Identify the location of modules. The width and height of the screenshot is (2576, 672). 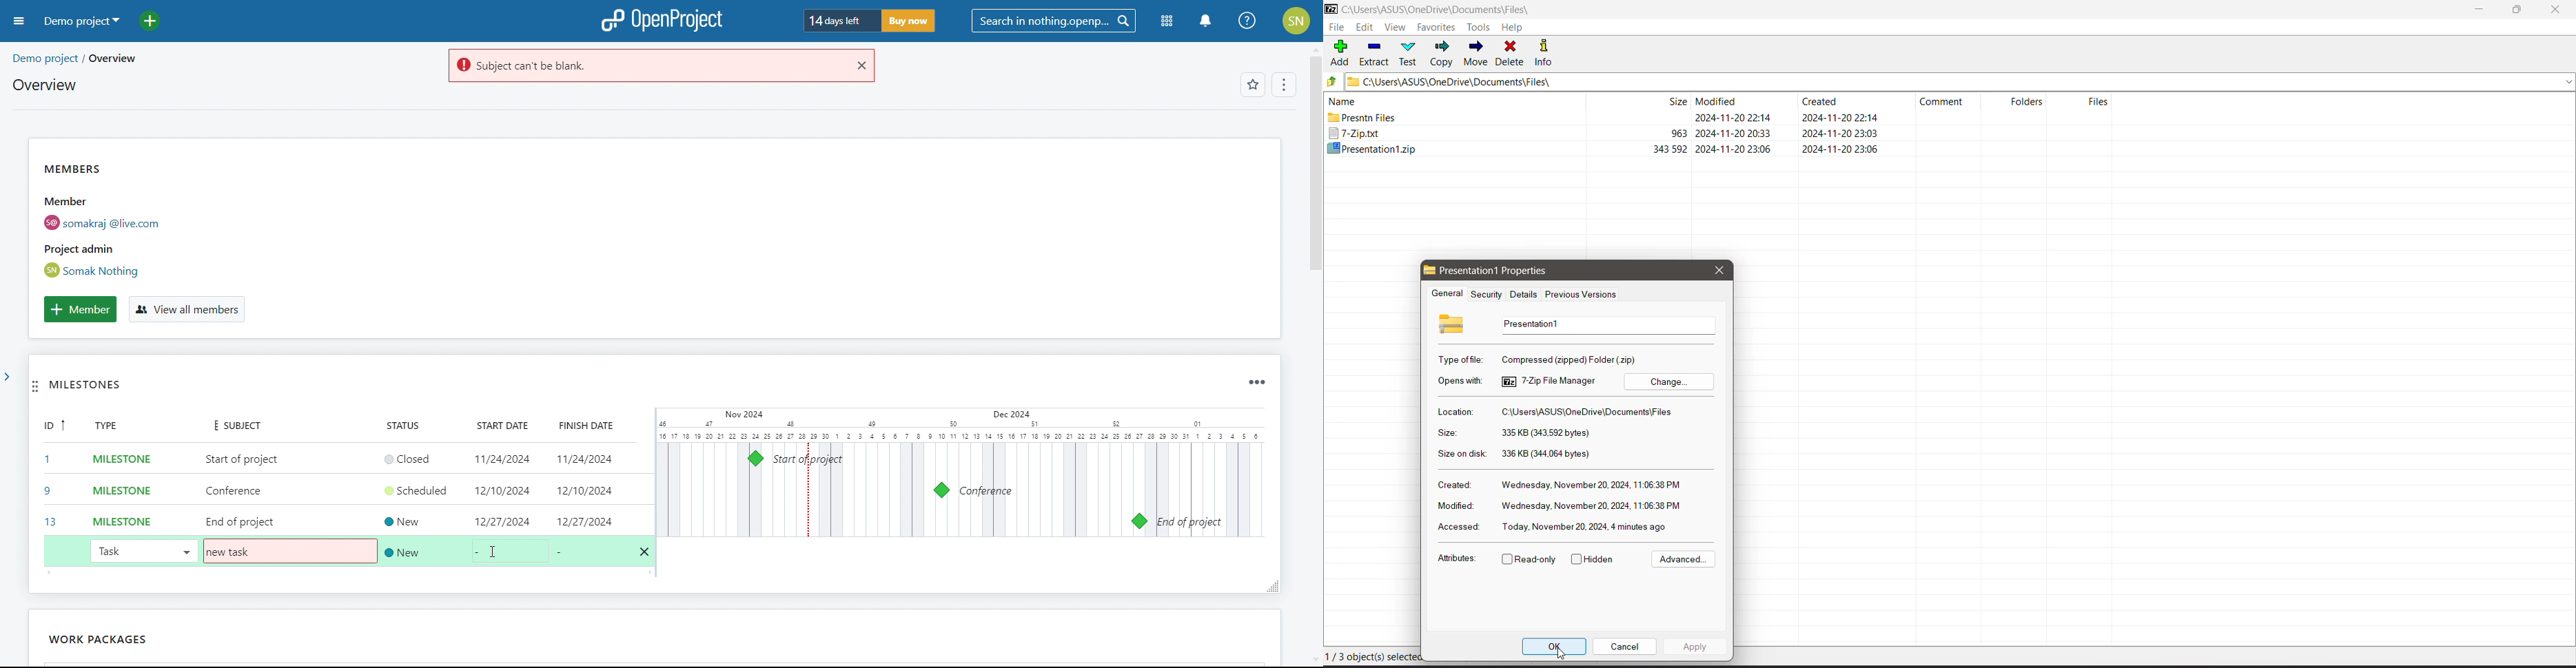
(1167, 22).